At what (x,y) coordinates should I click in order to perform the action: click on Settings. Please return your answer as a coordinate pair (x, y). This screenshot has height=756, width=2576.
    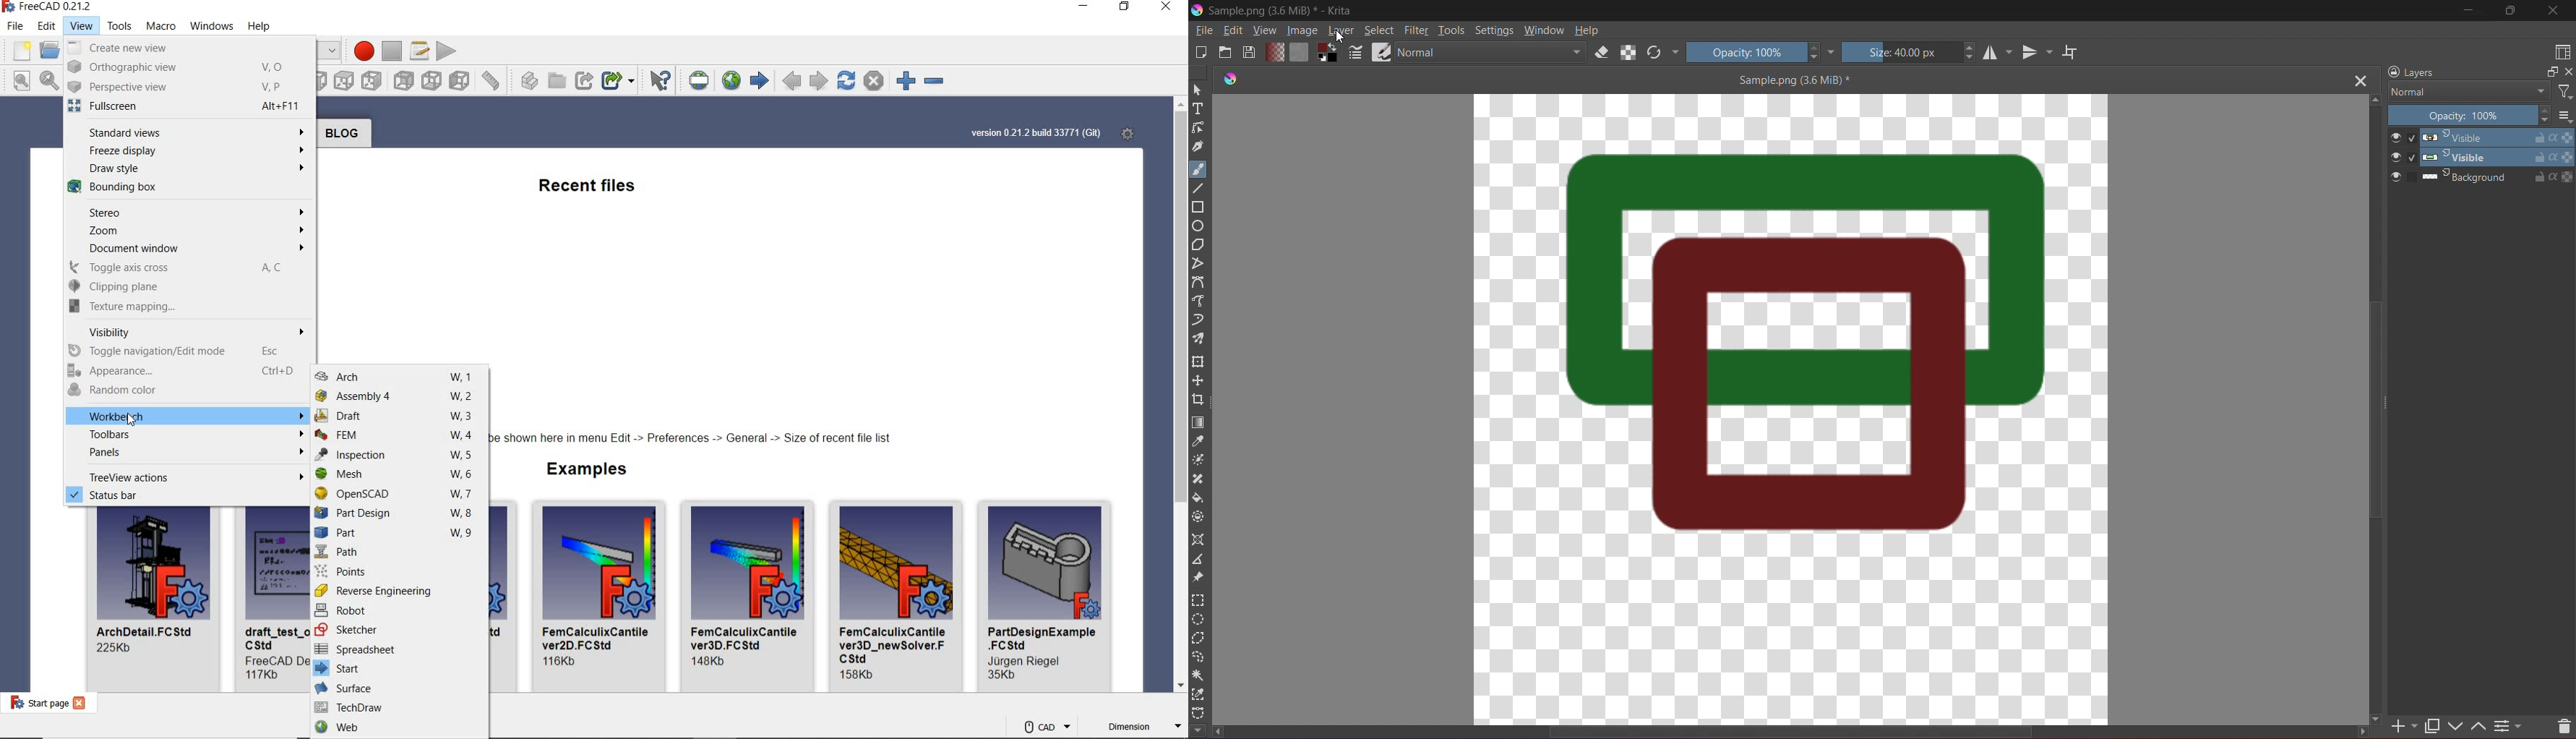
    Looking at the image, I should click on (1494, 30).